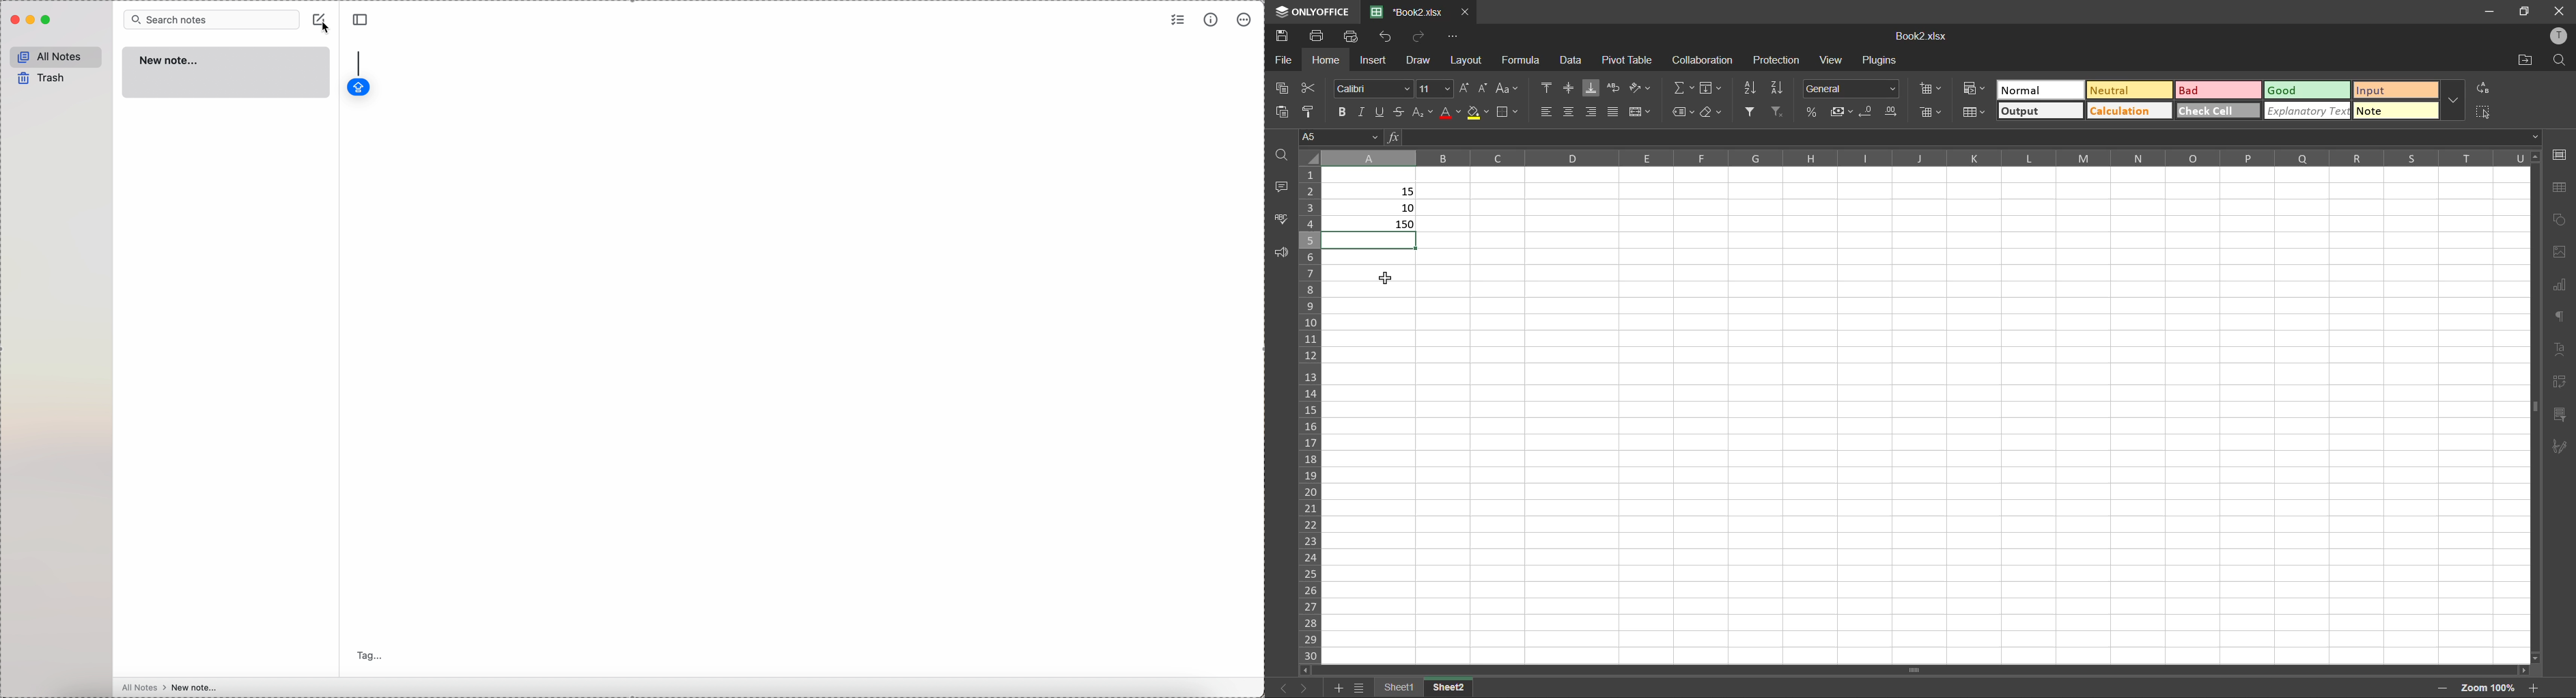  Describe the element at coordinates (31, 21) in the screenshot. I see `minimize Simplenote` at that location.